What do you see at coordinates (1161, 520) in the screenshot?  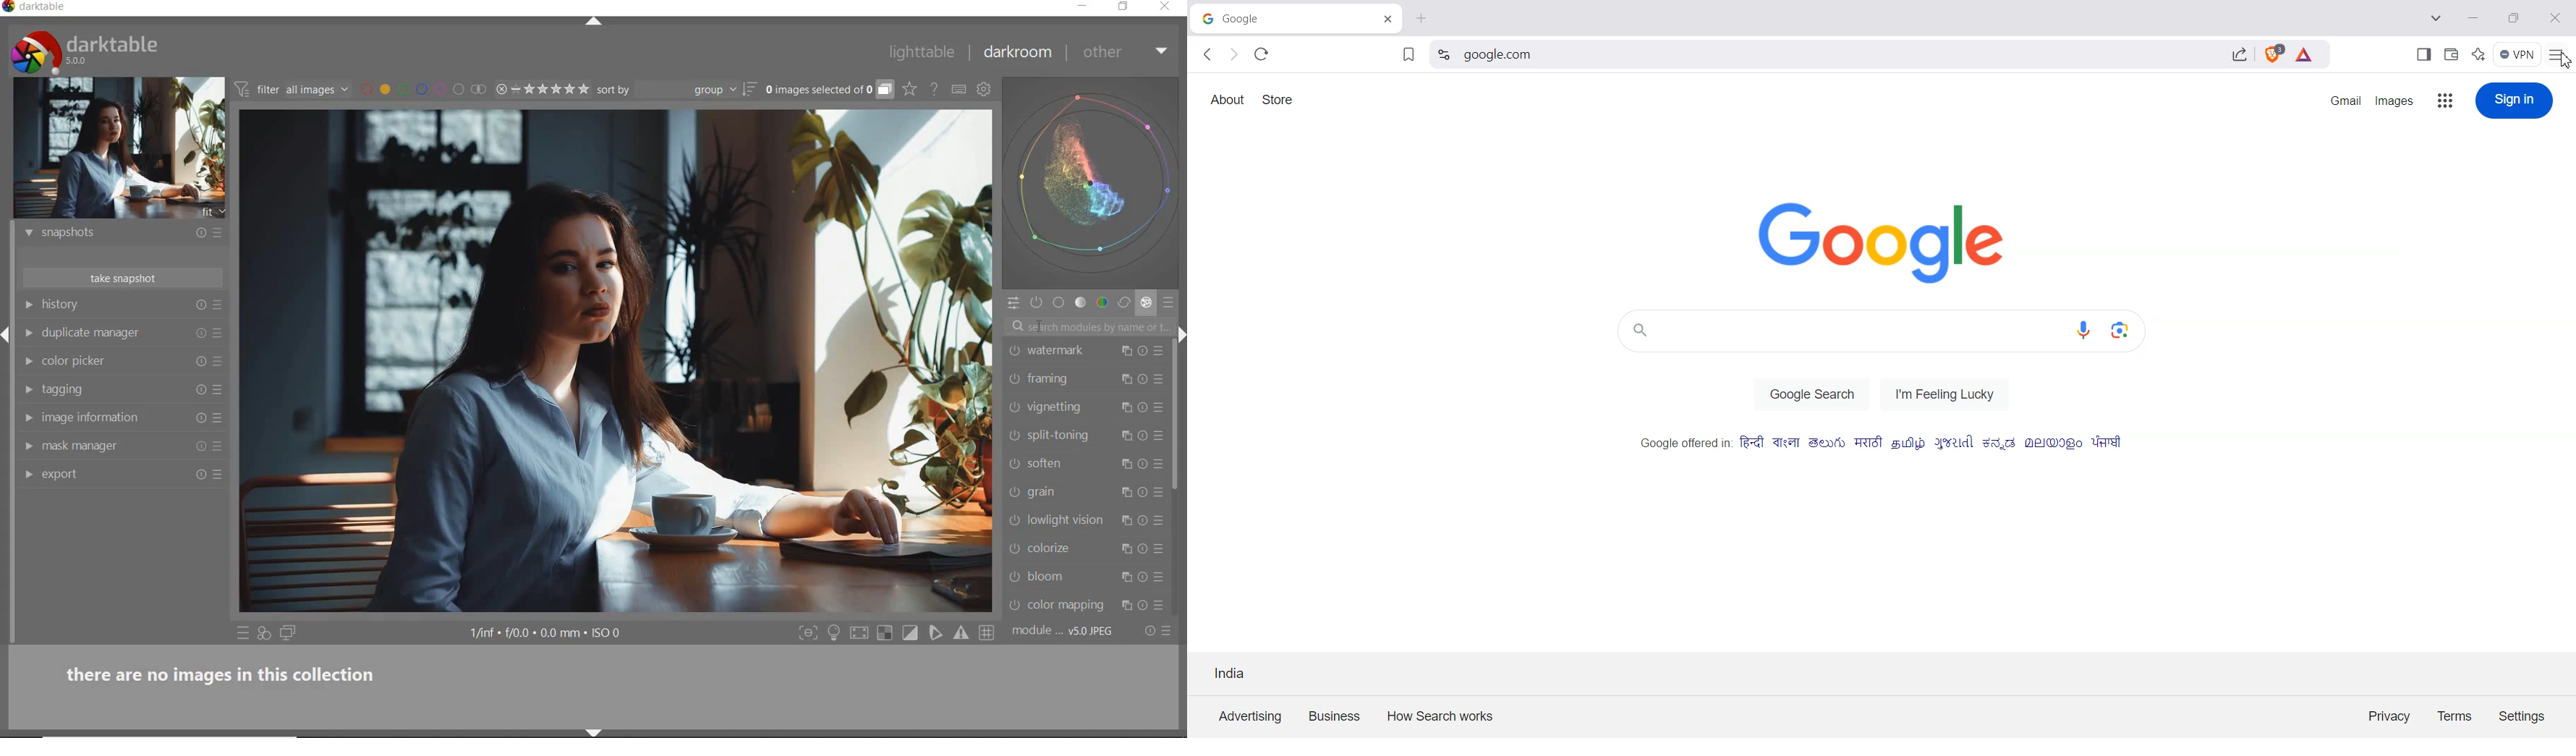 I see `preset and preferences` at bounding box center [1161, 520].